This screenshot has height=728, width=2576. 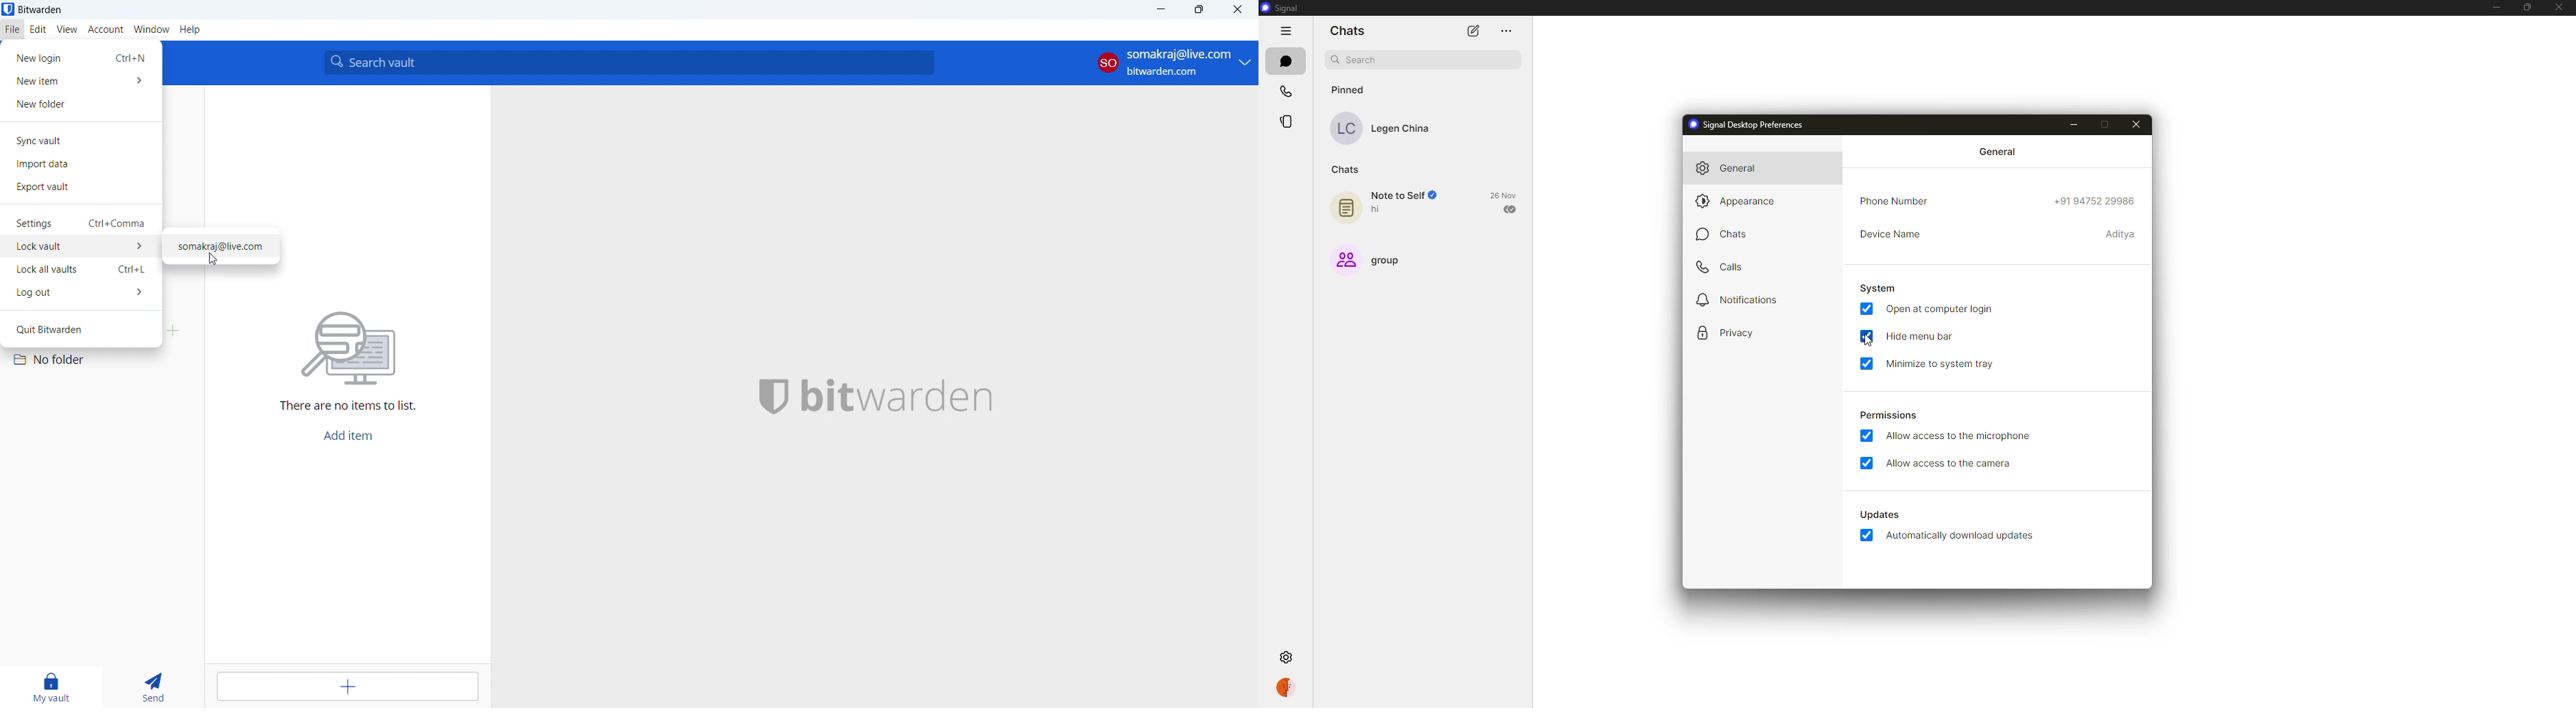 I want to click on bitwarden logo, so click(x=768, y=395).